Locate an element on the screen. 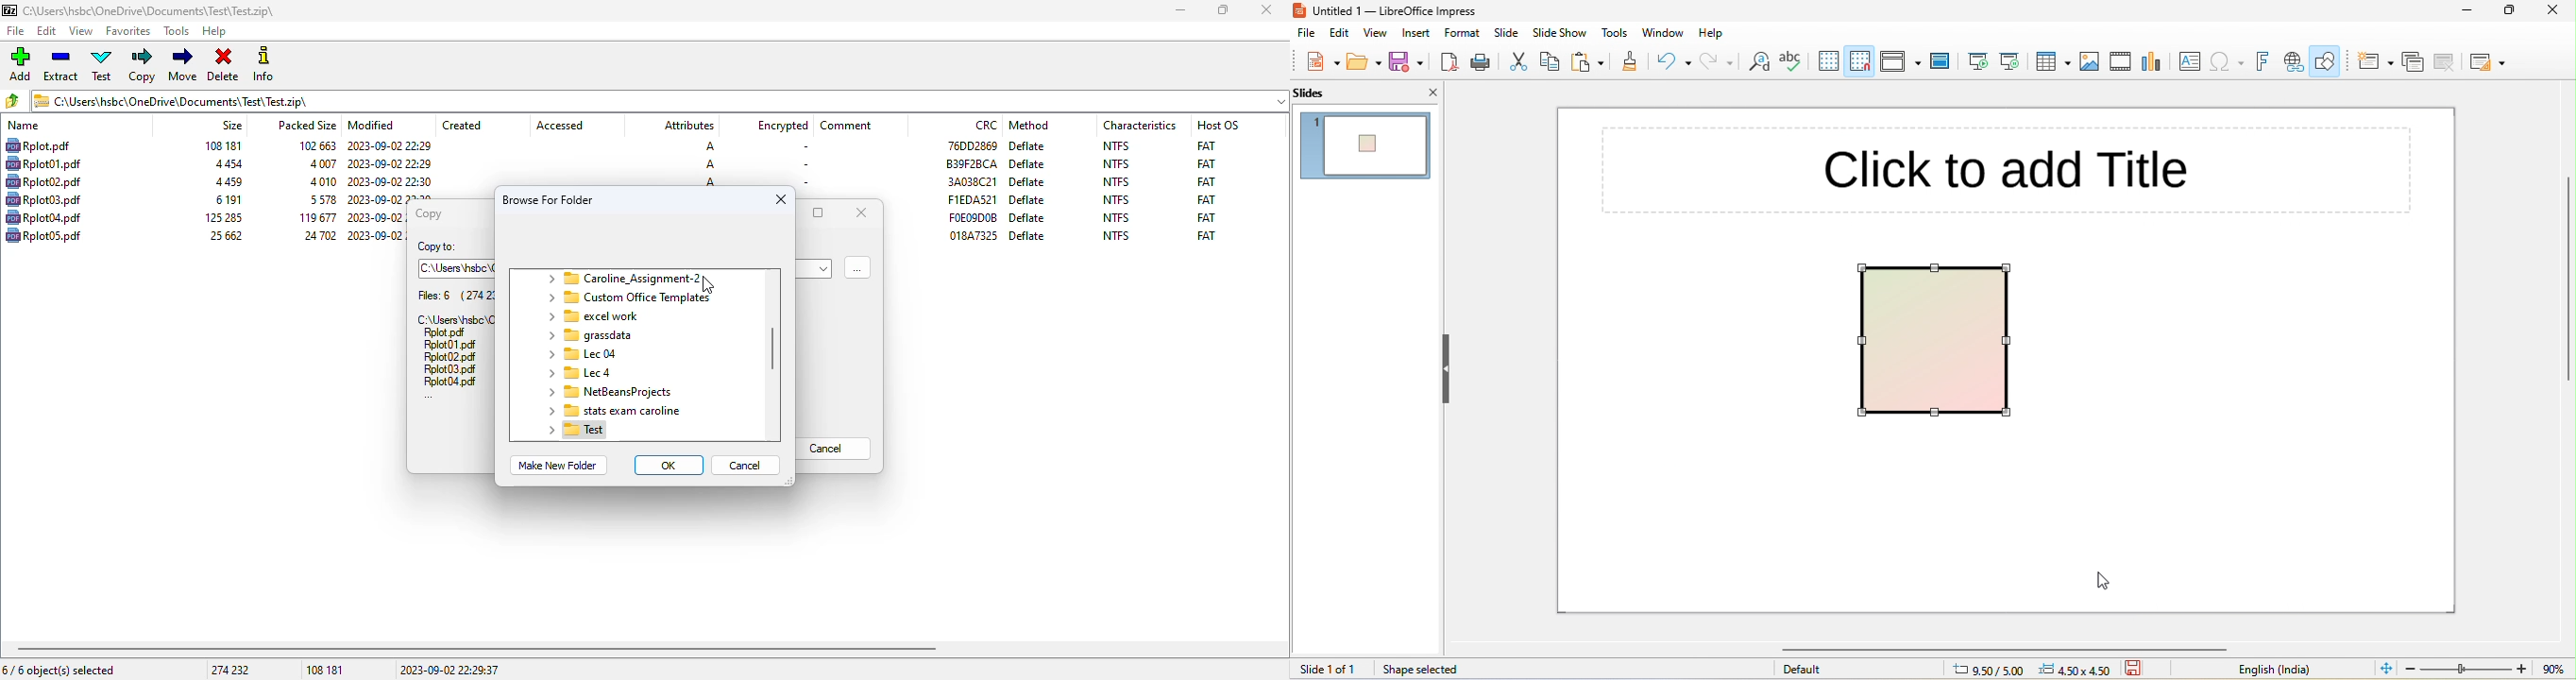 This screenshot has width=2576, height=700. fit to current window is located at coordinates (2387, 668).